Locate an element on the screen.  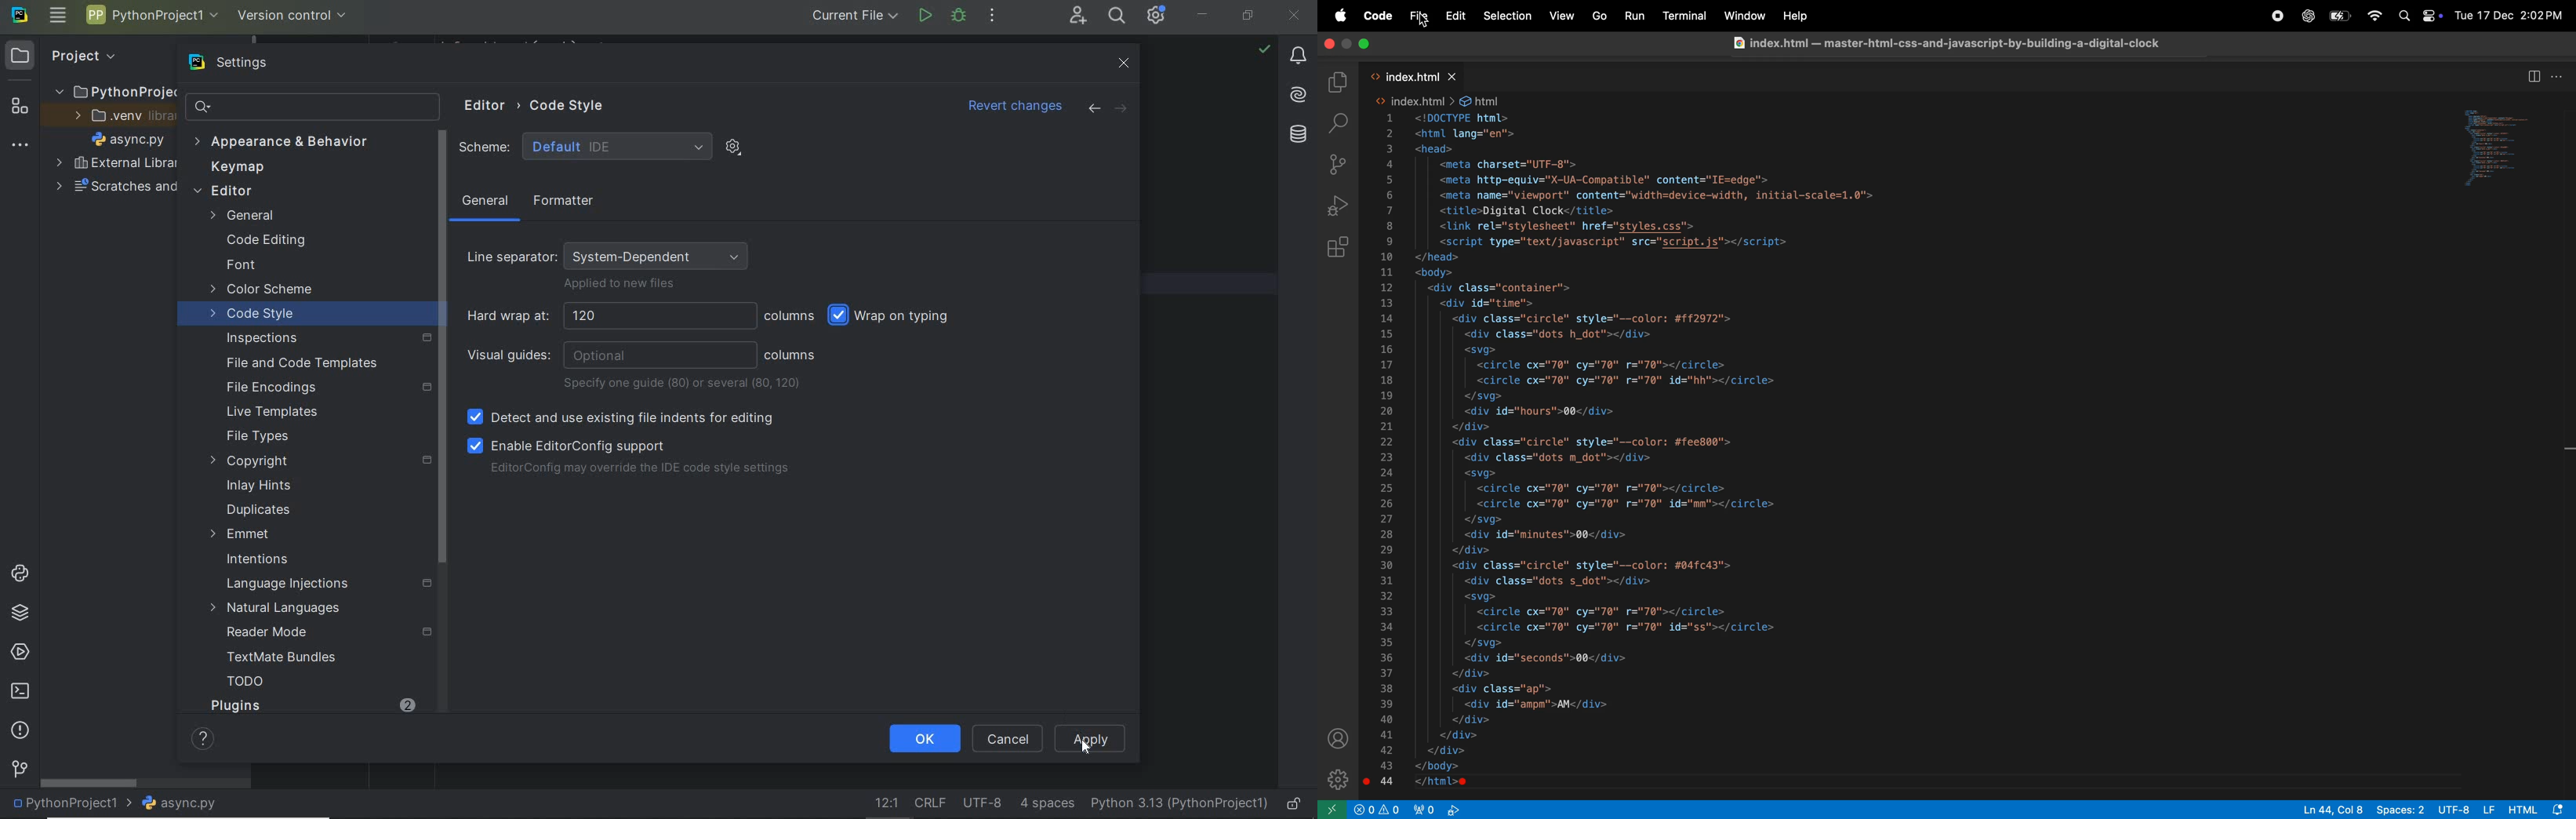
apple menu is located at coordinates (1341, 17).